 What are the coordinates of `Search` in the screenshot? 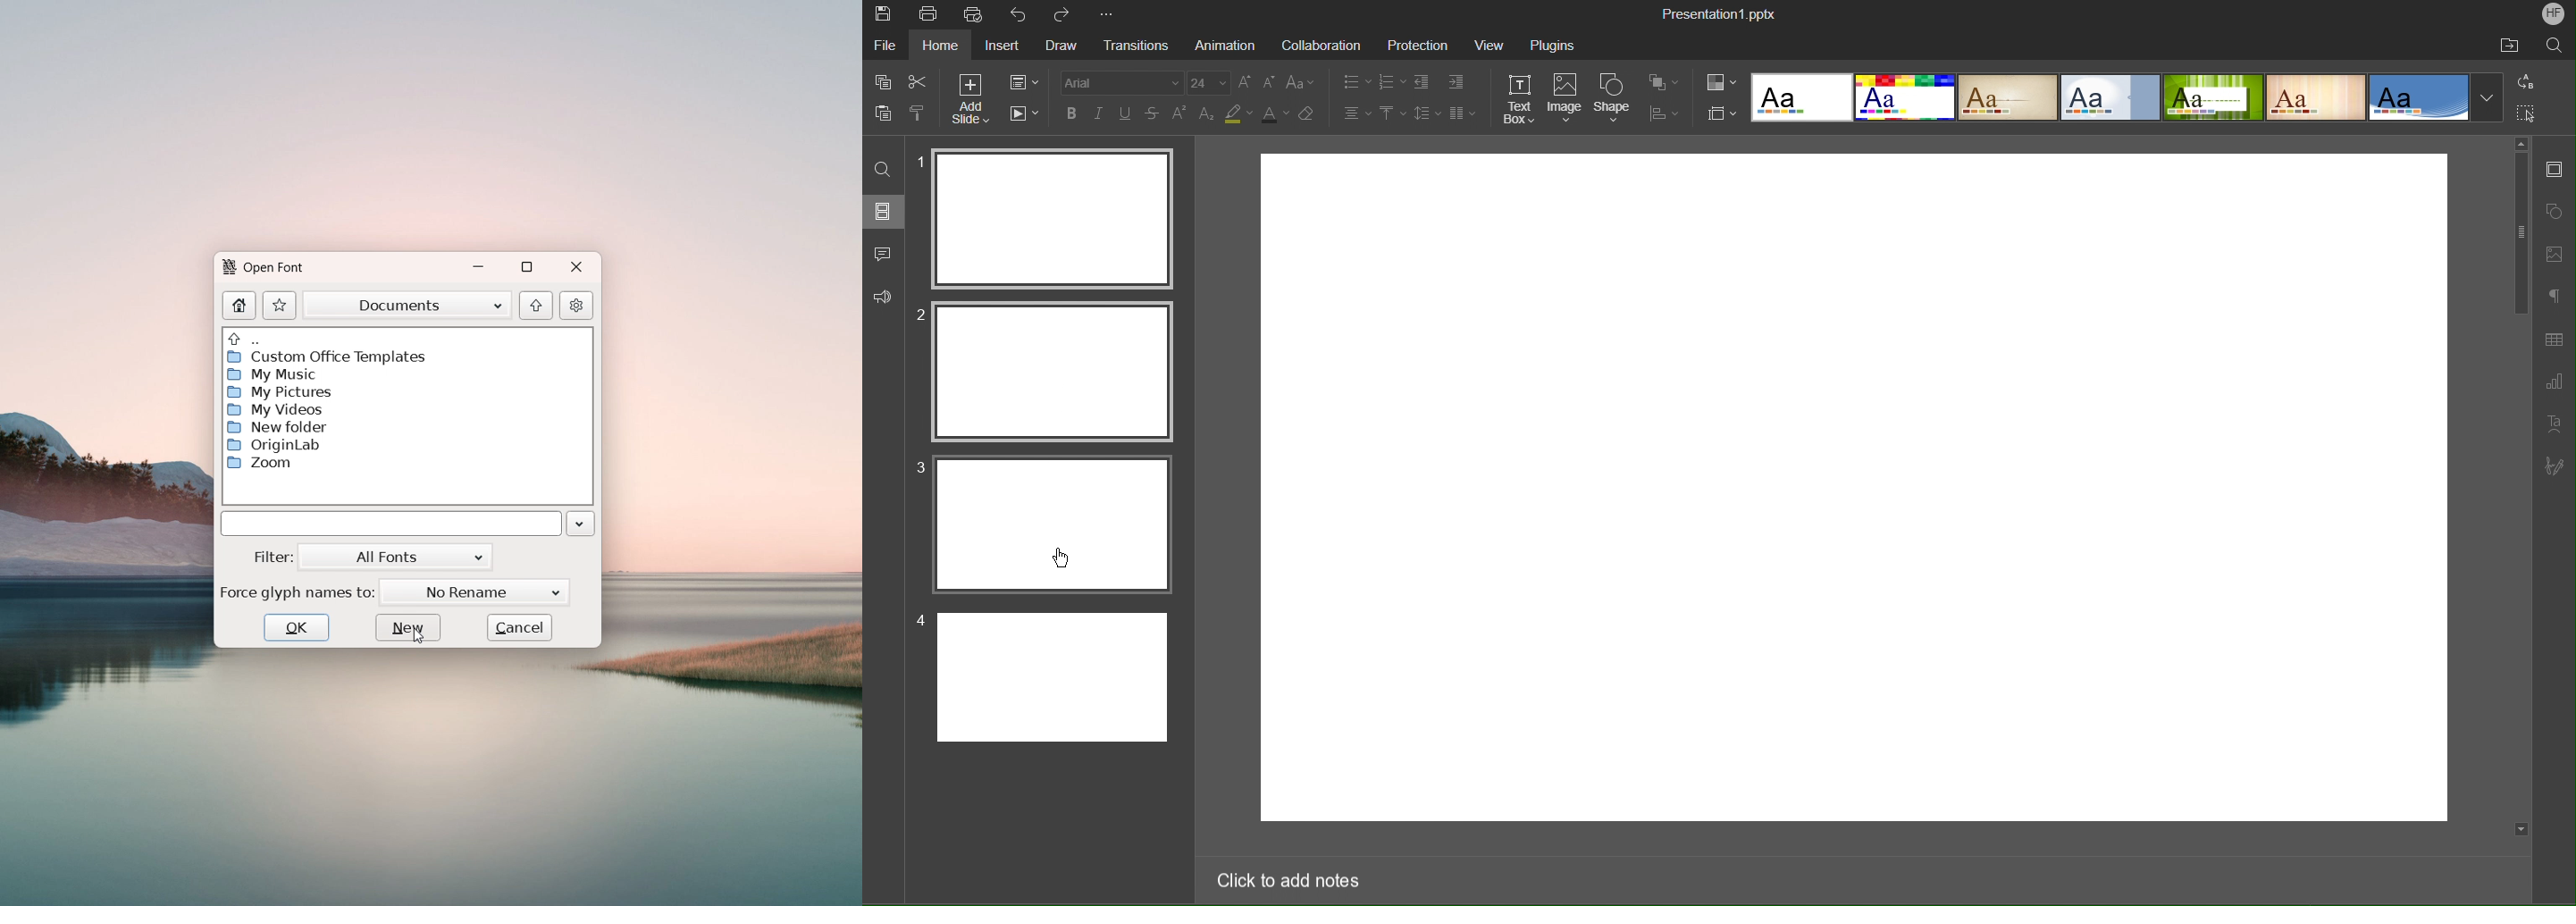 It's located at (882, 166).